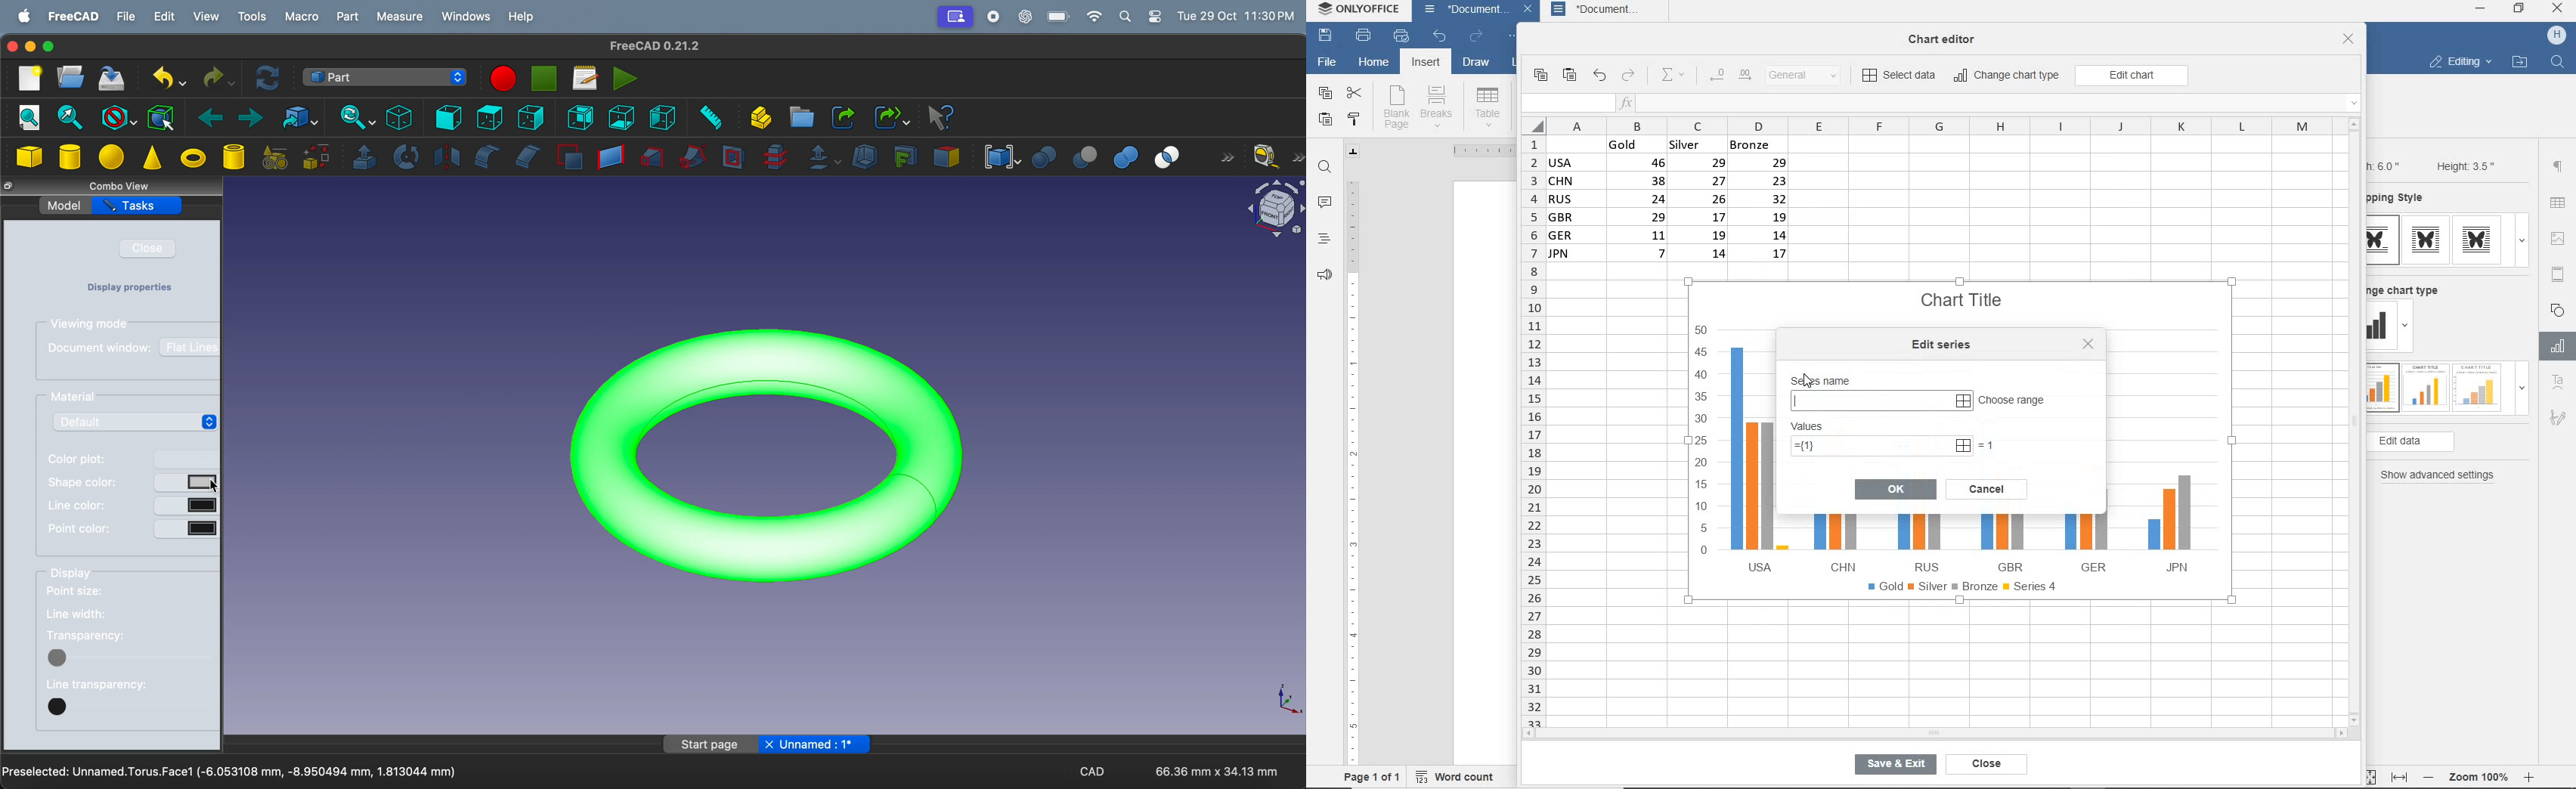 The width and height of the screenshot is (2576, 812). I want to click on CHN, so click(1838, 543).